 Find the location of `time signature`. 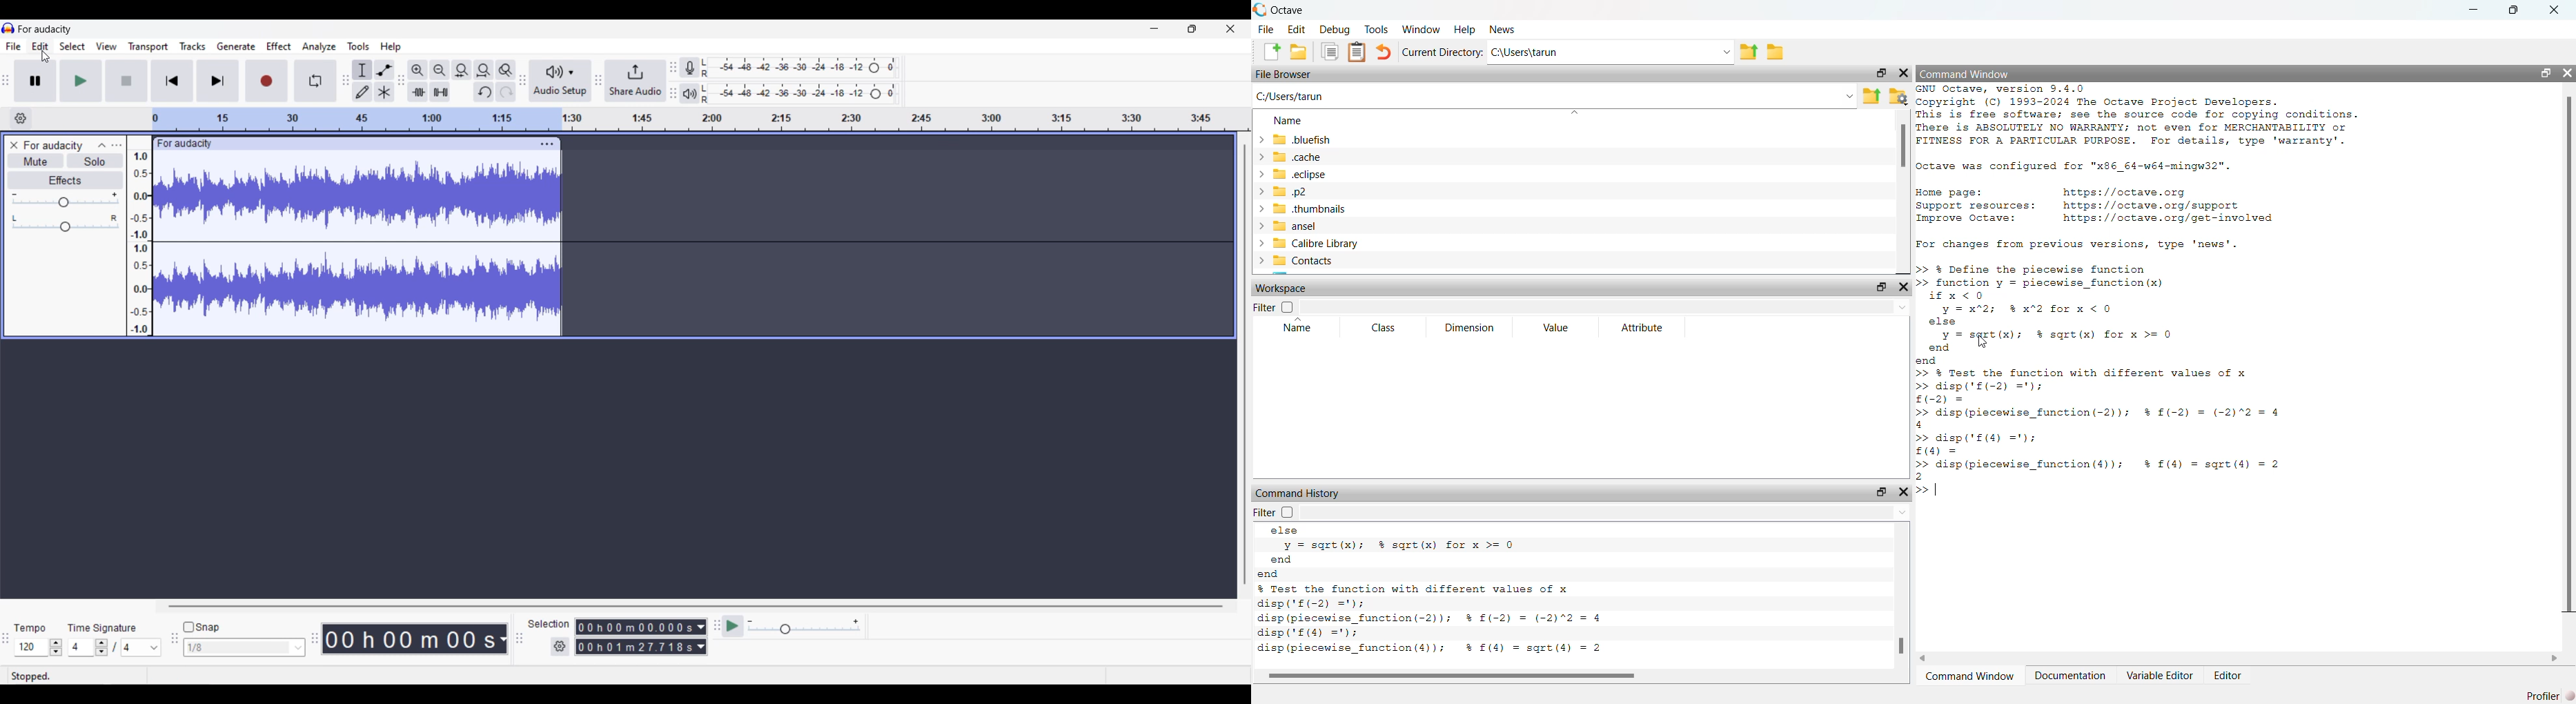

time signature is located at coordinates (102, 628).